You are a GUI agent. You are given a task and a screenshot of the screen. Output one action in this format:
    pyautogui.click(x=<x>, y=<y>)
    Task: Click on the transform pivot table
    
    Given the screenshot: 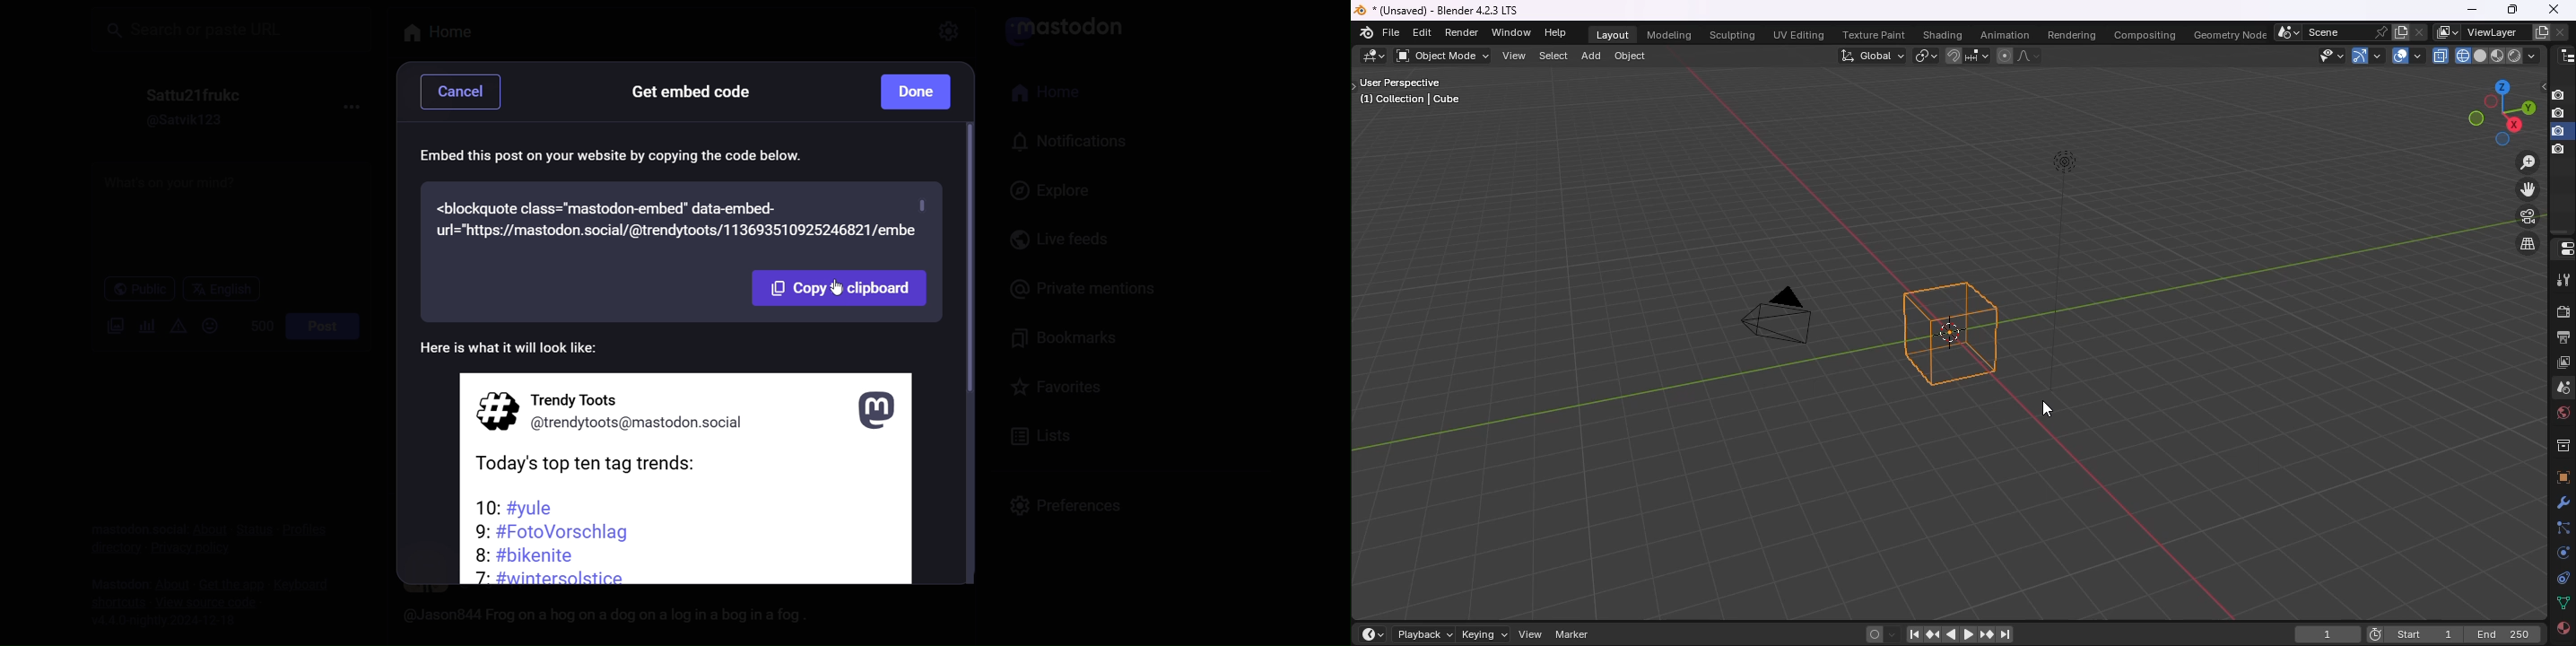 What is the action you would take?
    pyautogui.click(x=1928, y=57)
    